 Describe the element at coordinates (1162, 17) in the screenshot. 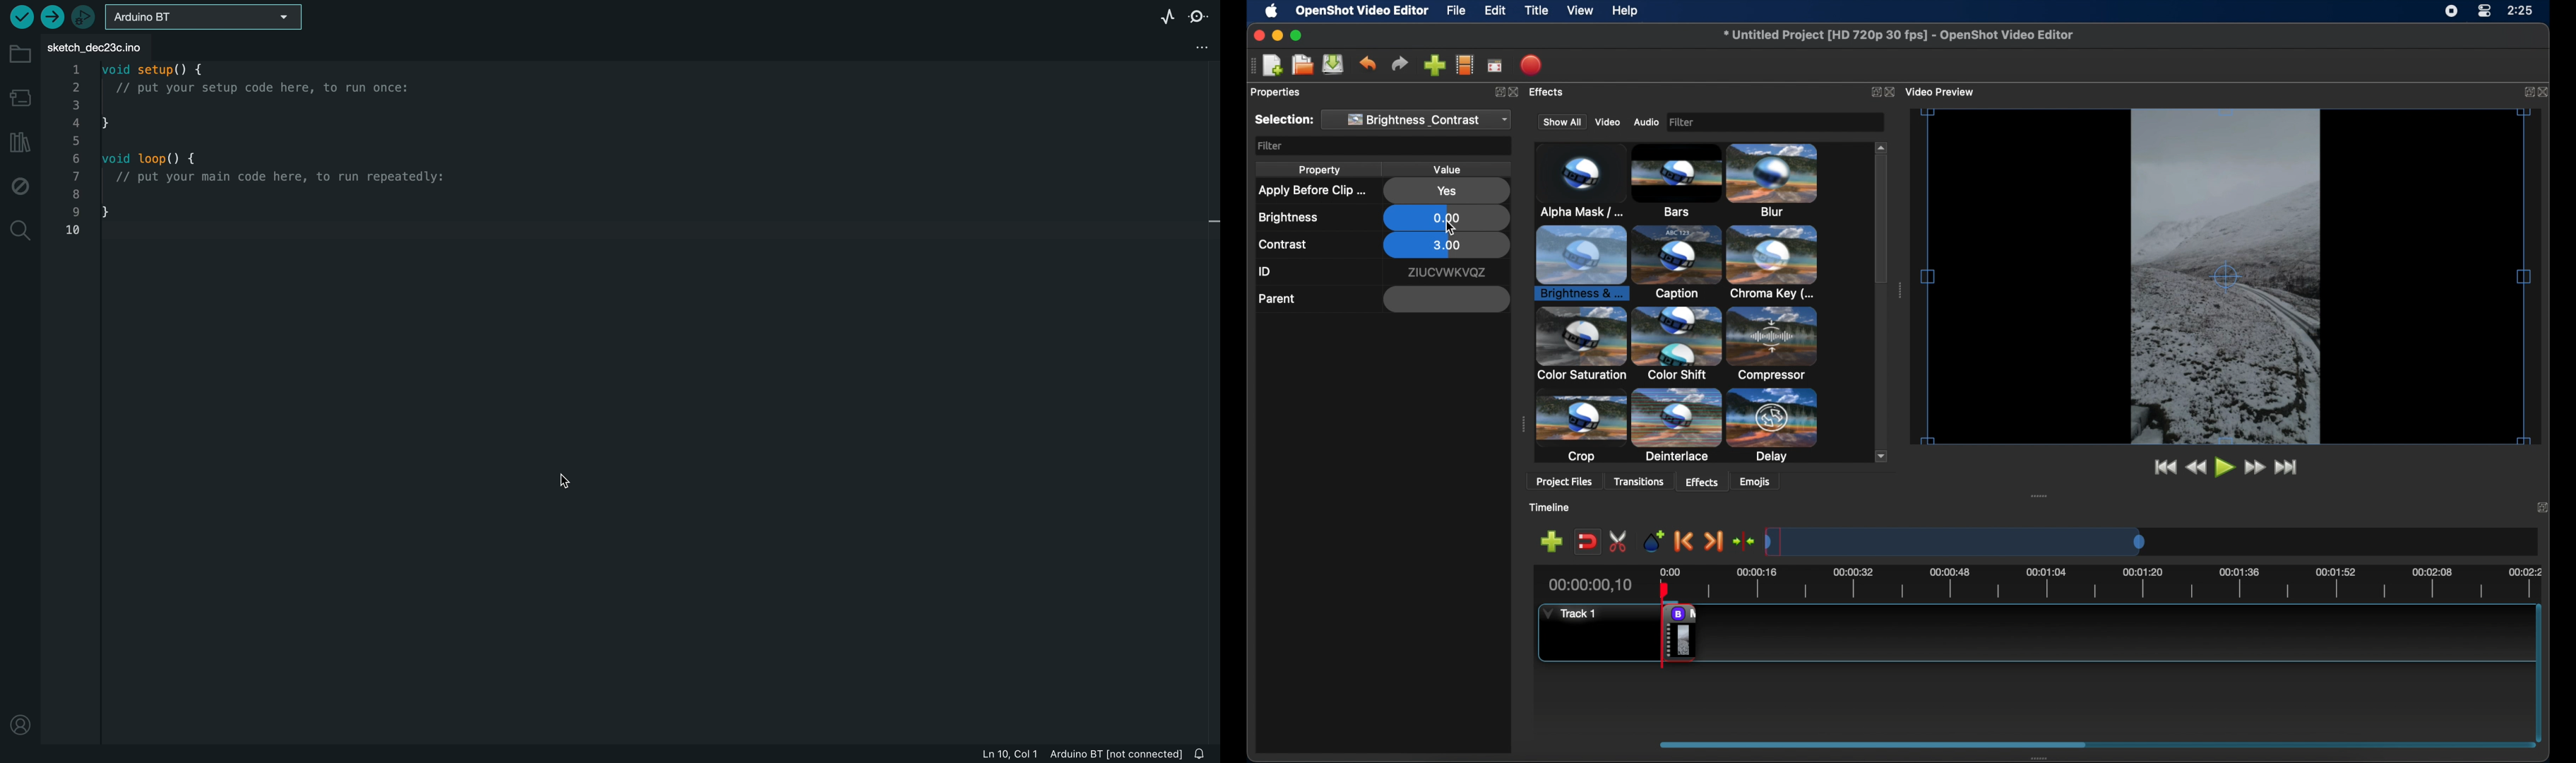

I see `serial plotter` at that location.